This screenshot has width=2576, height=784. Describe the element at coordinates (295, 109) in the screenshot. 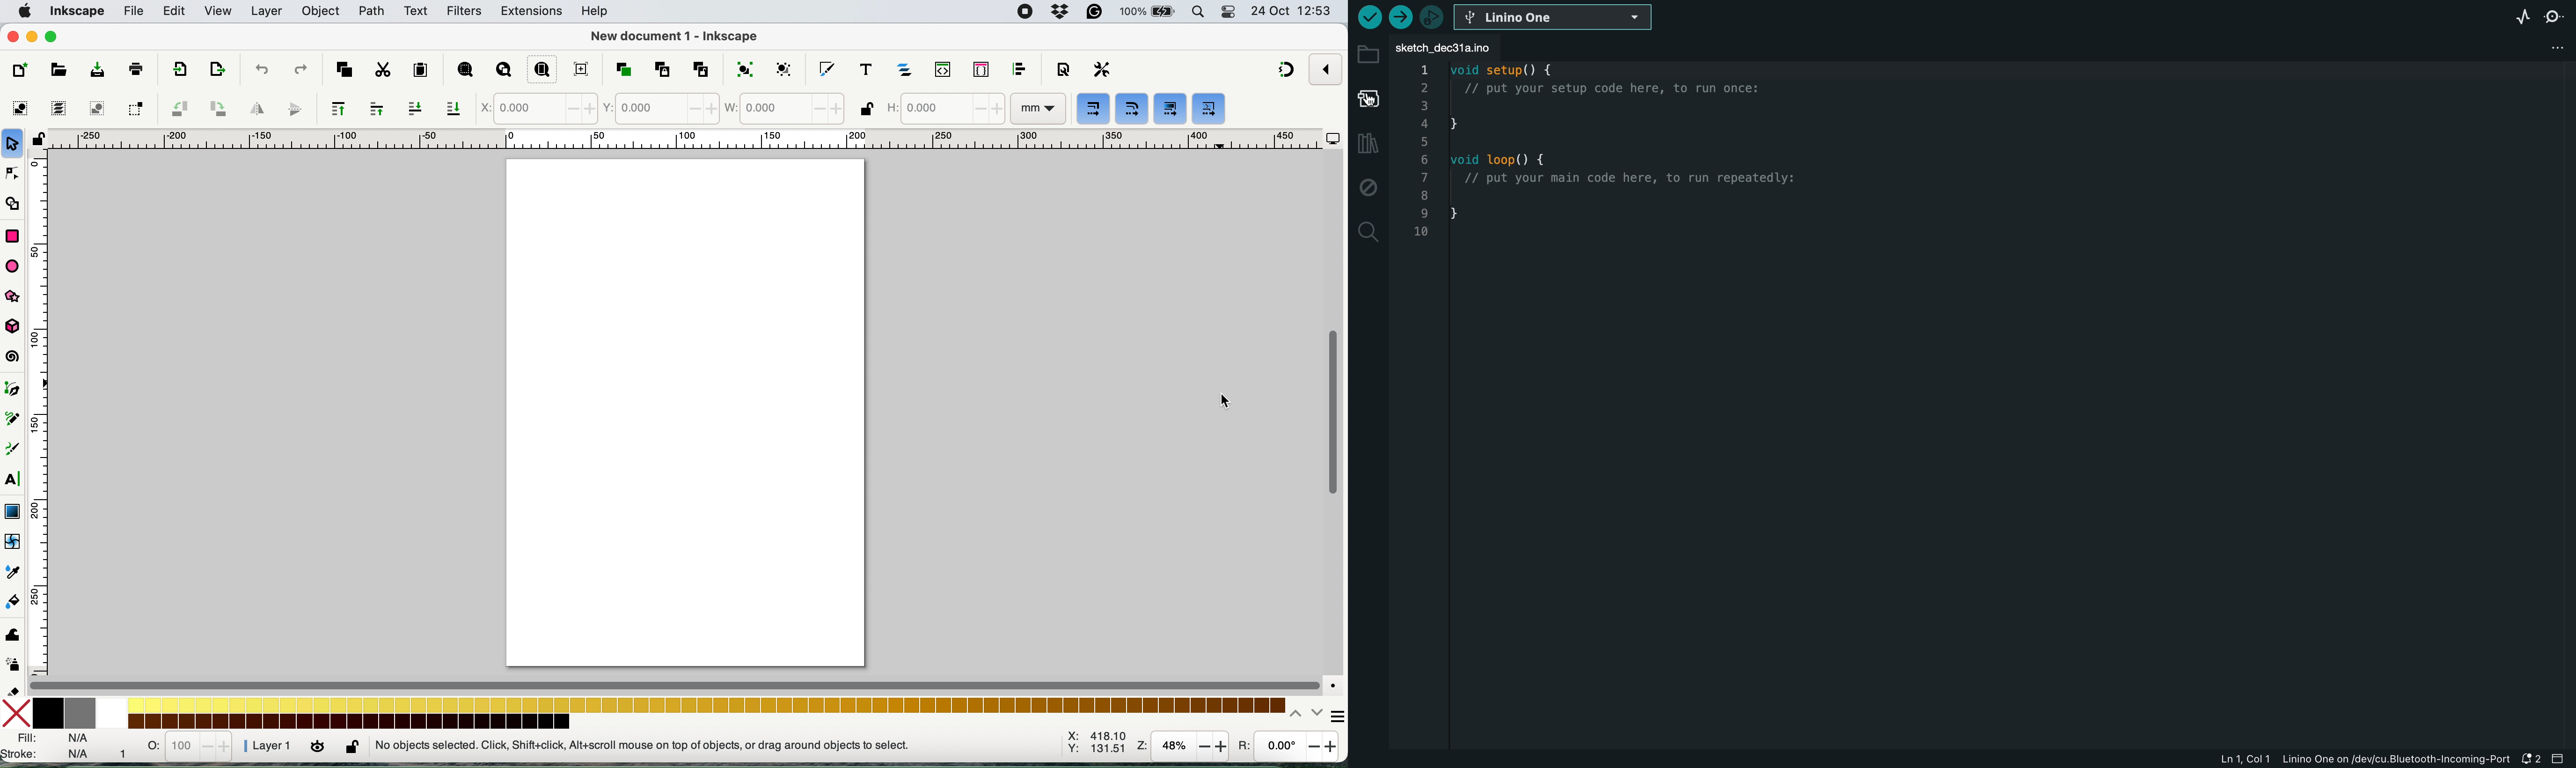

I see `flip vertically` at that location.